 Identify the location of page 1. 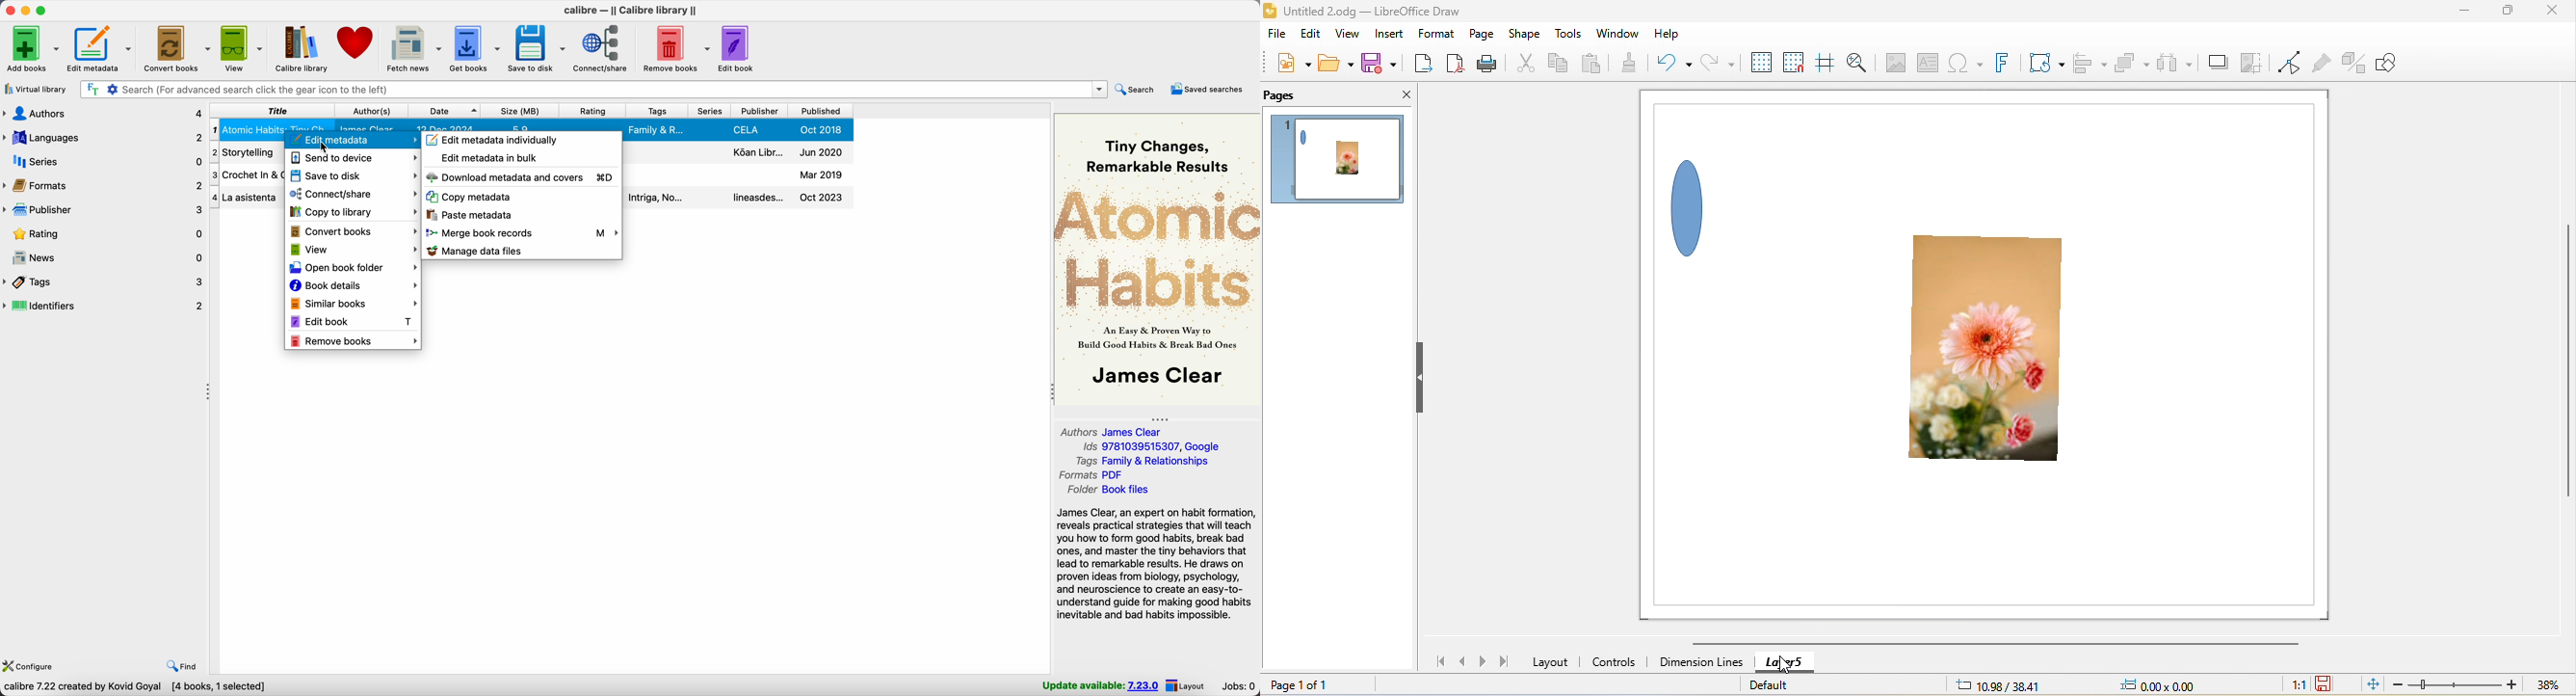
(1341, 163).